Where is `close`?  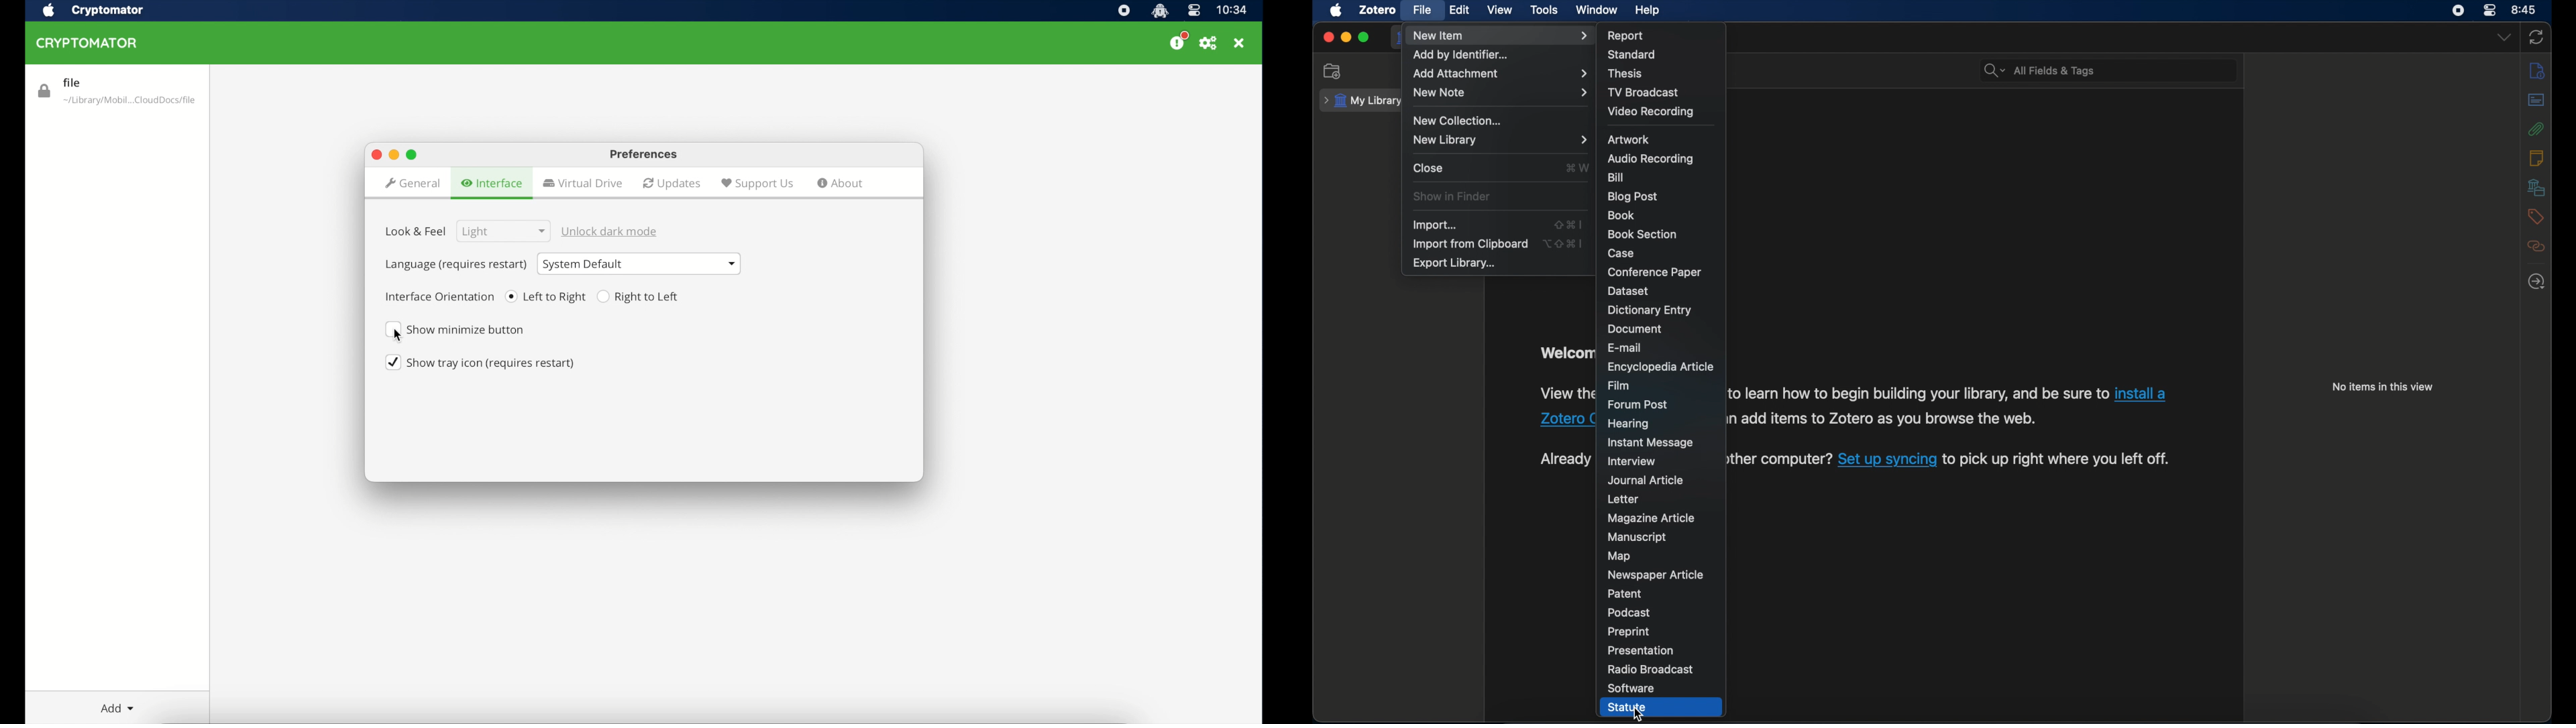 close is located at coordinates (1240, 42).